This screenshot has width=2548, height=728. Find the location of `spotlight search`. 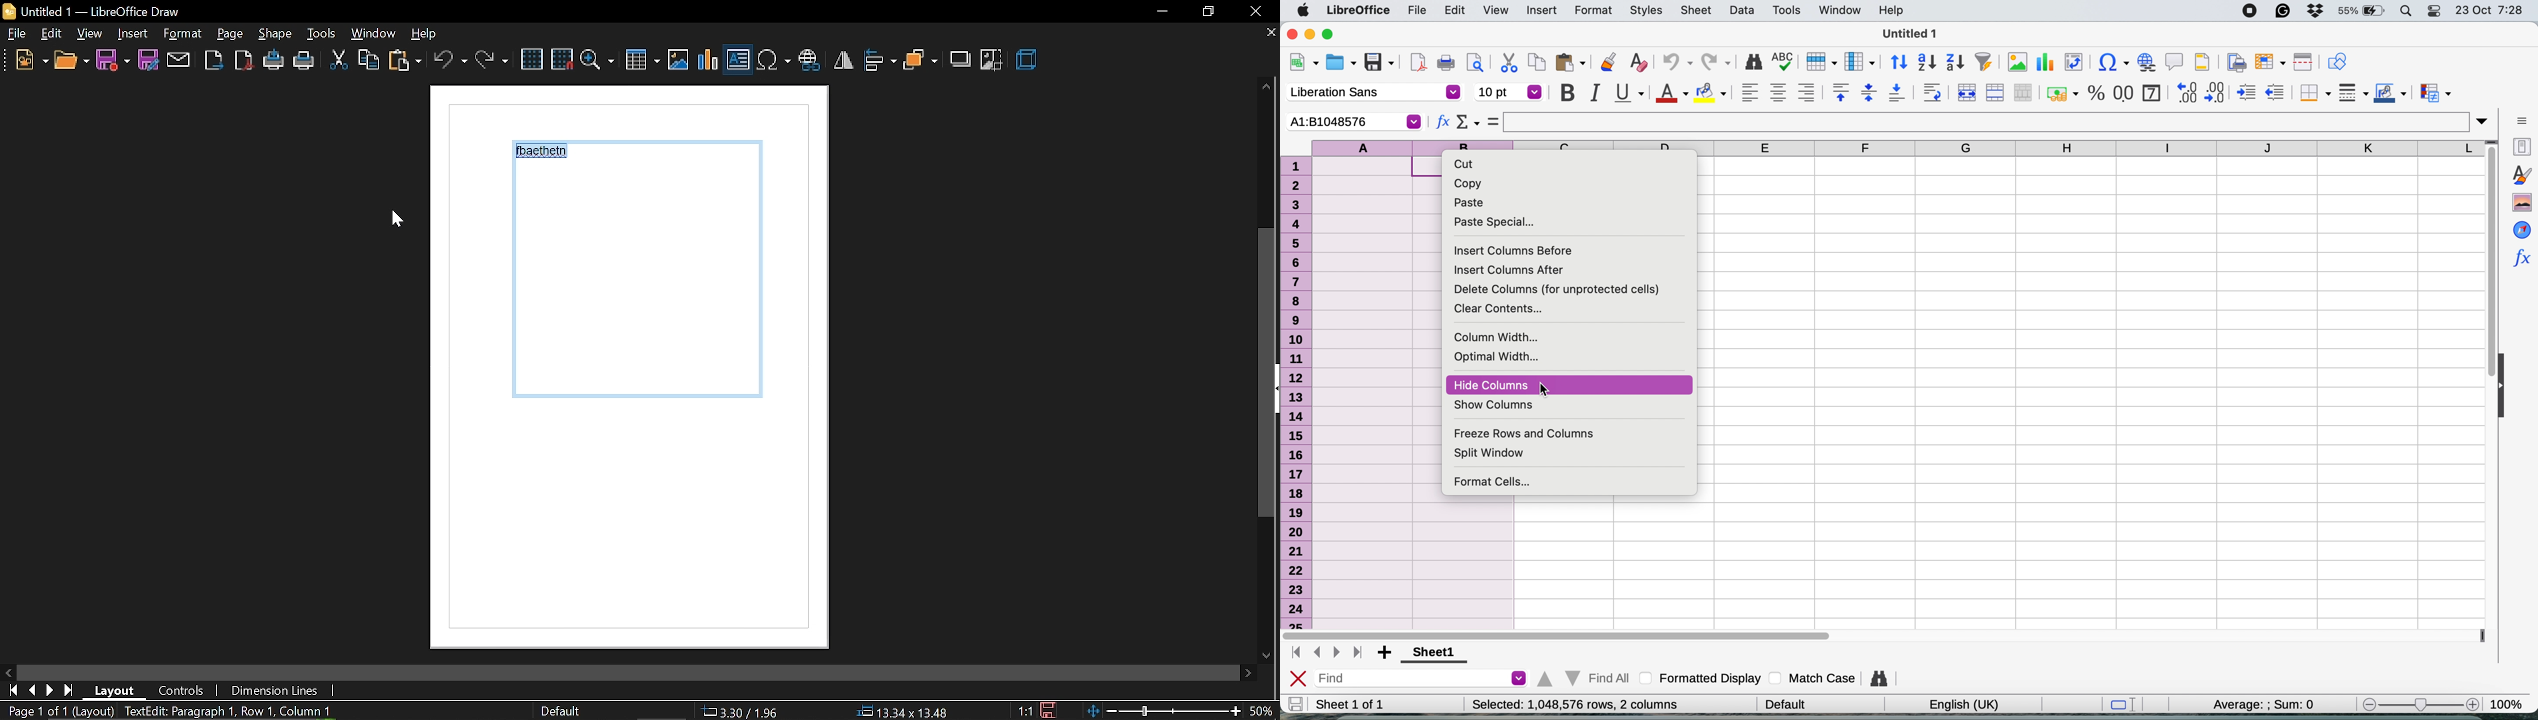

spotlight search is located at coordinates (2405, 11).